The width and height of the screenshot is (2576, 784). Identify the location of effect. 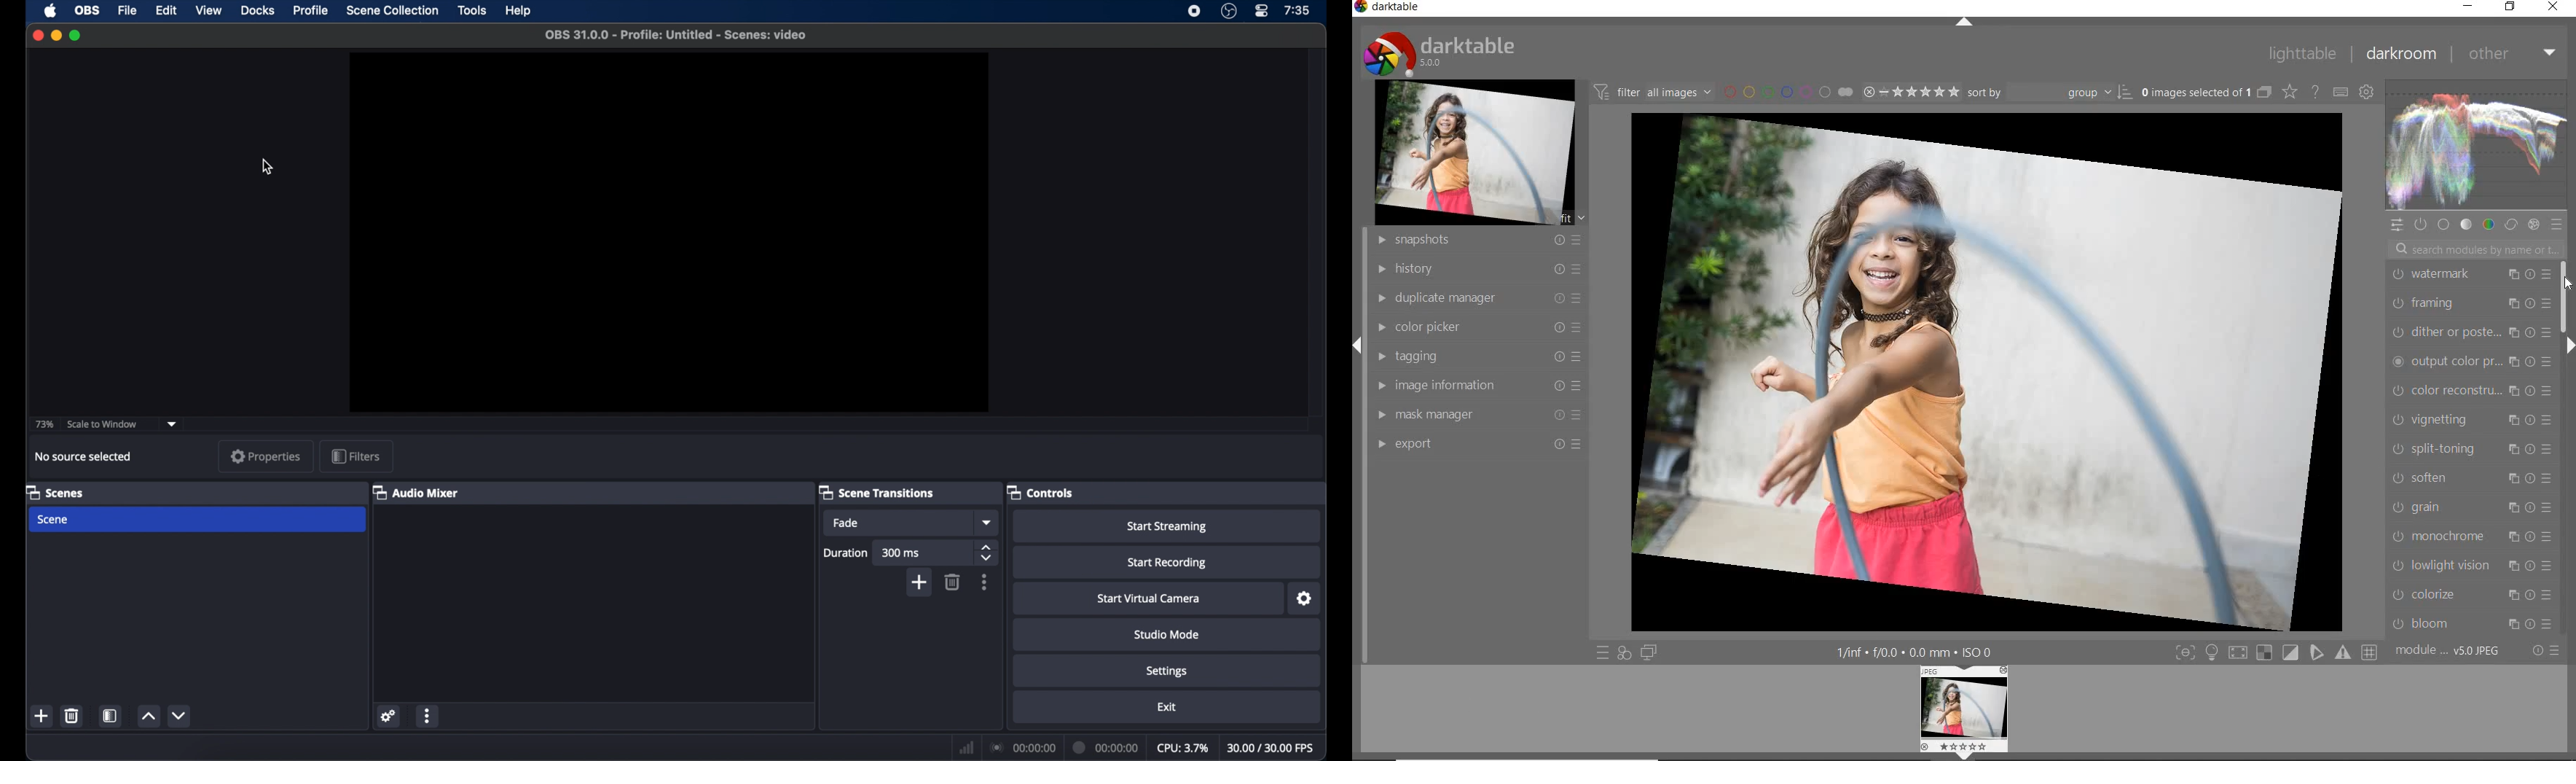
(2535, 226).